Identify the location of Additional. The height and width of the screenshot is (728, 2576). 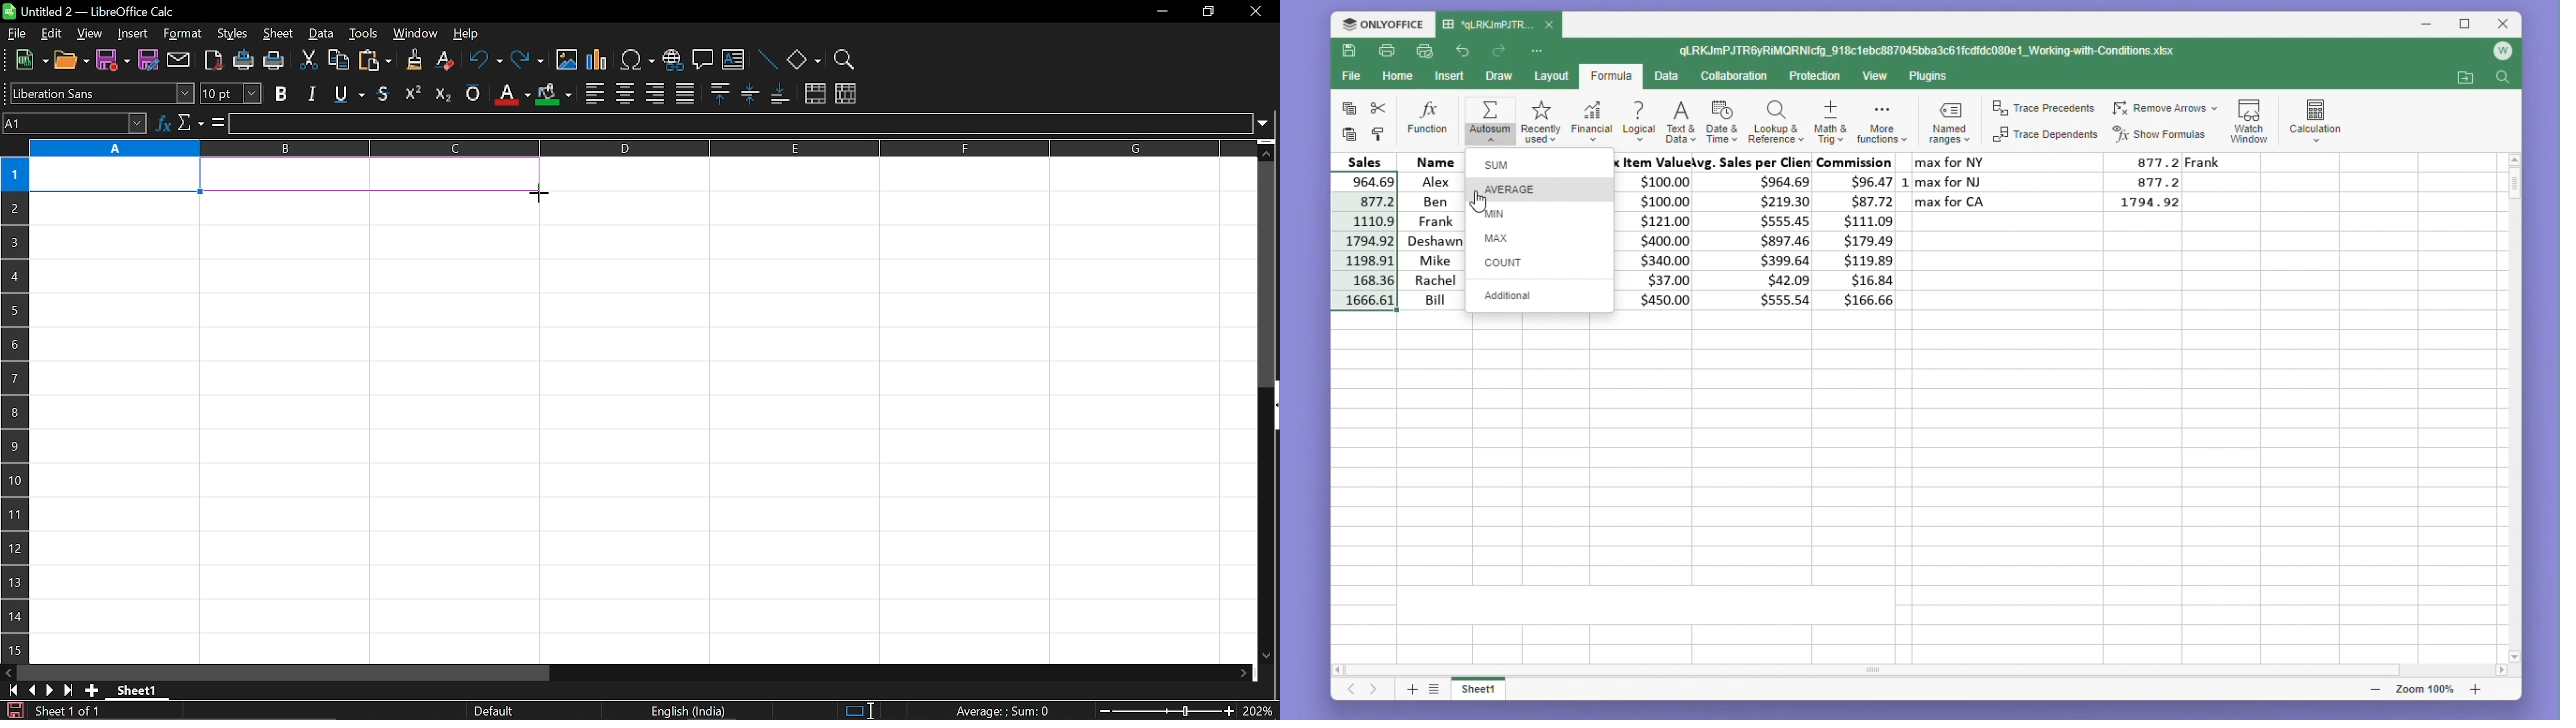
(1541, 294).